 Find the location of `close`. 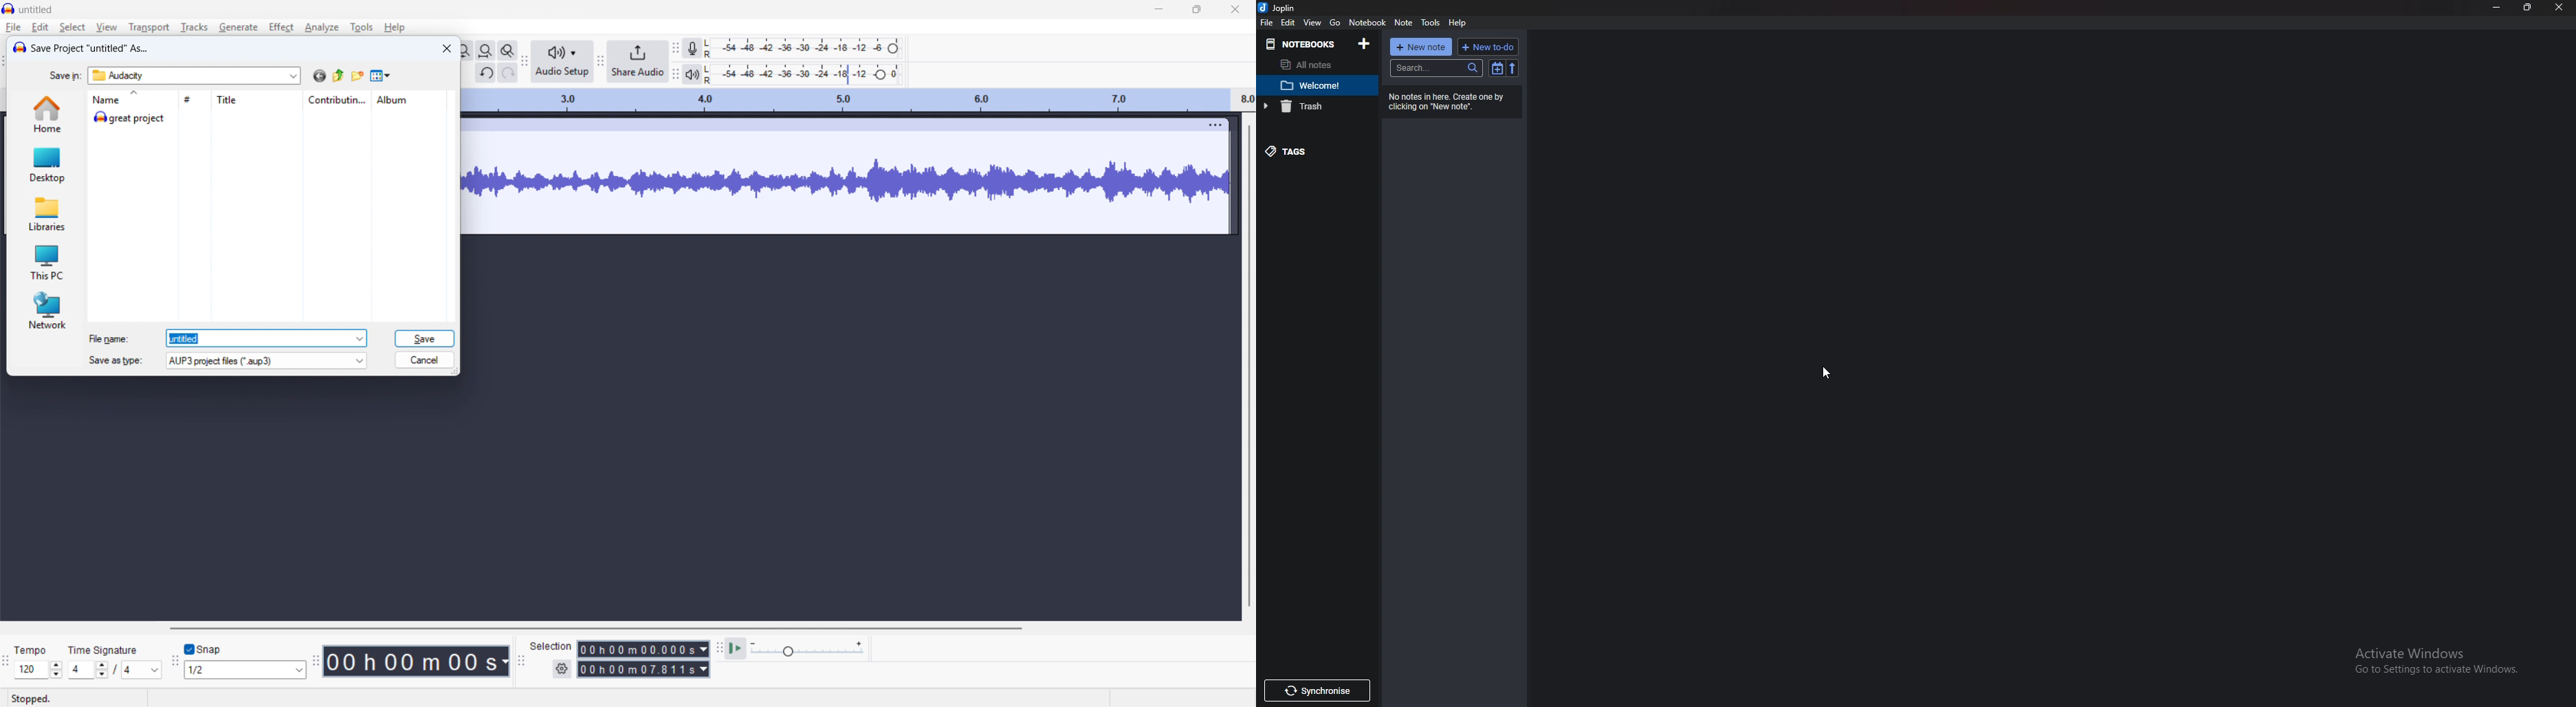

close is located at coordinates (447, 48).